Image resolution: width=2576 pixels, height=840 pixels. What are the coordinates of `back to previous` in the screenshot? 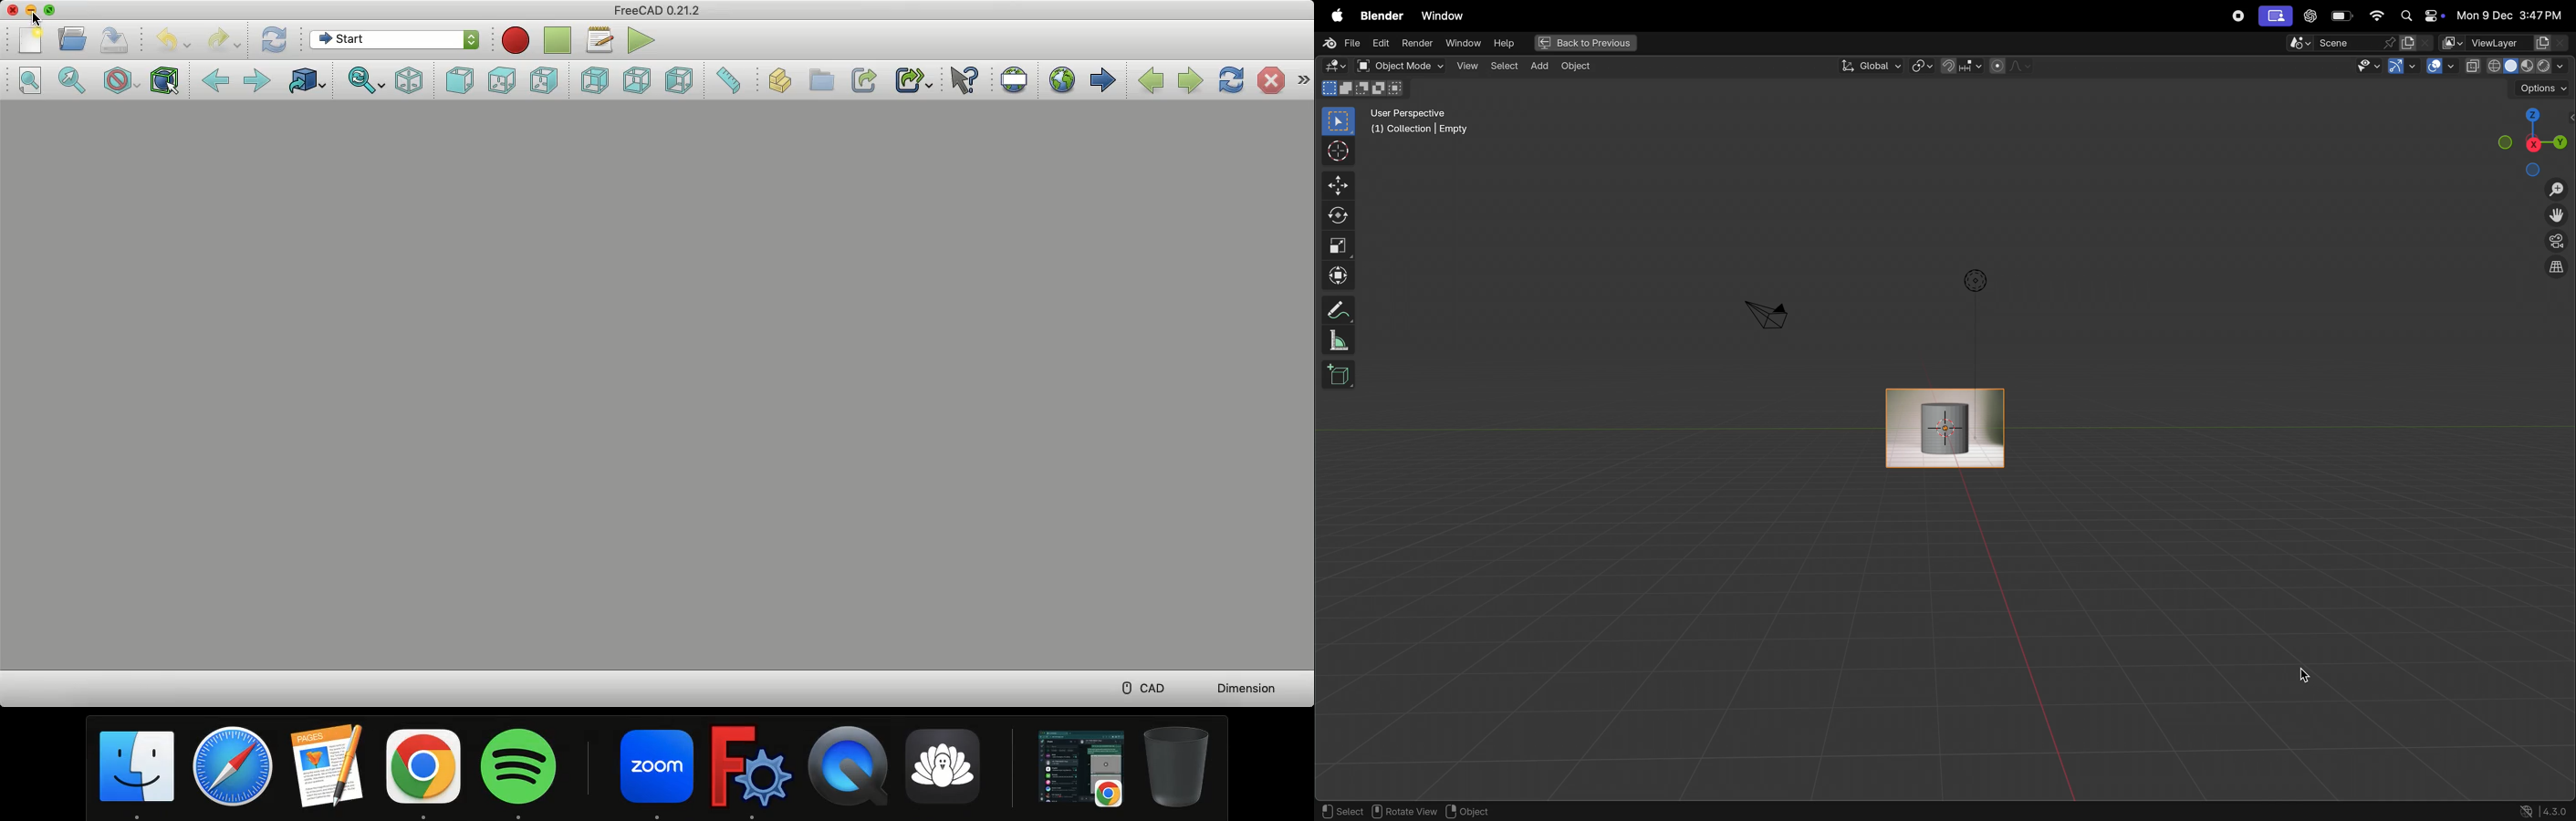 It's located at (1583, 41).